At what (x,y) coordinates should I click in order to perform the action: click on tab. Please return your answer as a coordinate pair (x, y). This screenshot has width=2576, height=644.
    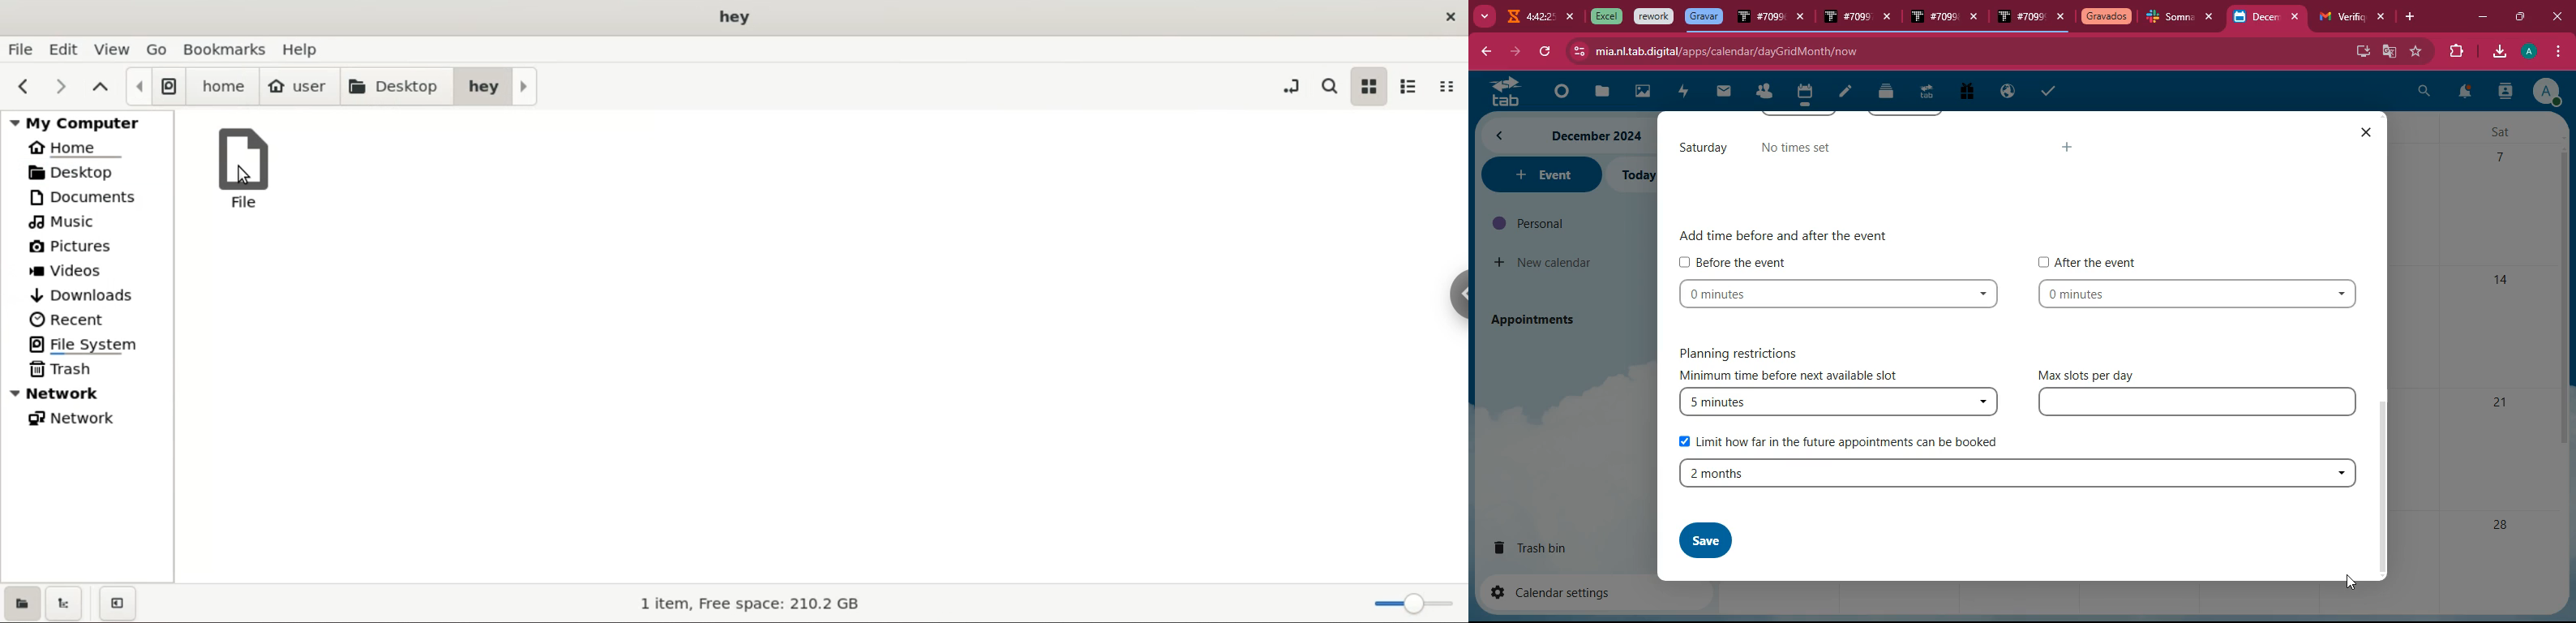
    Looking at the image, I should click on (1926, 94).